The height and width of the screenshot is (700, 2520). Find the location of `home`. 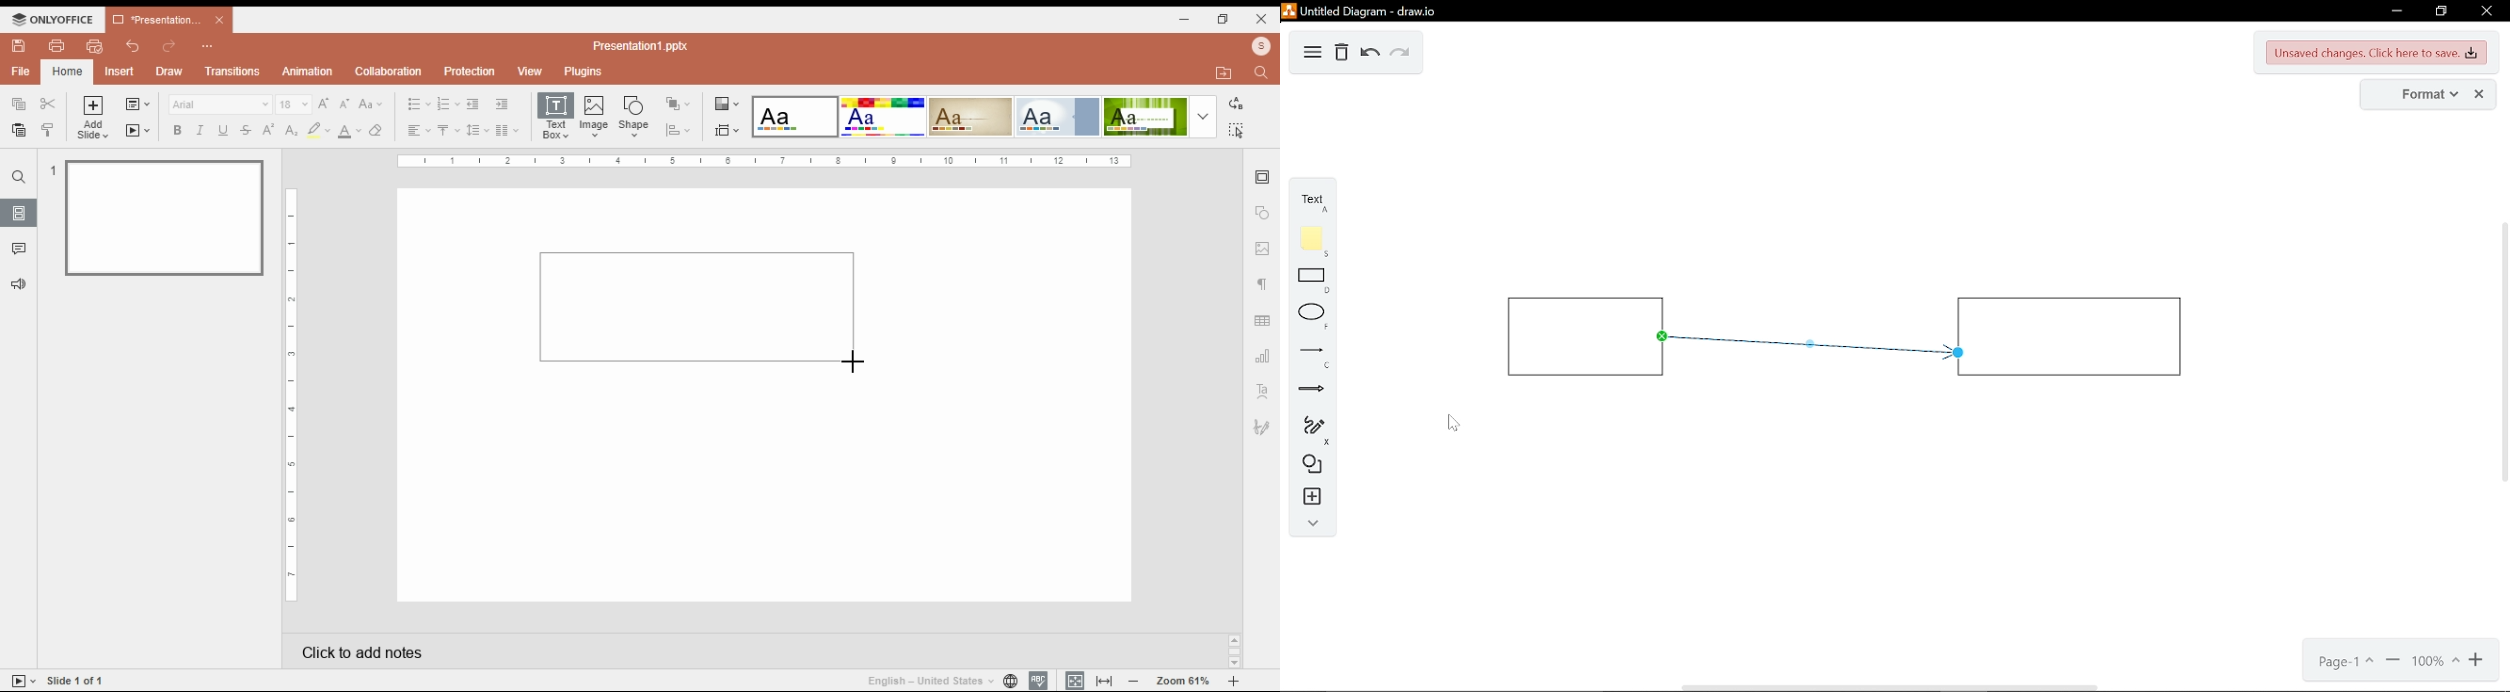

home is located at coordinates (66, 71).